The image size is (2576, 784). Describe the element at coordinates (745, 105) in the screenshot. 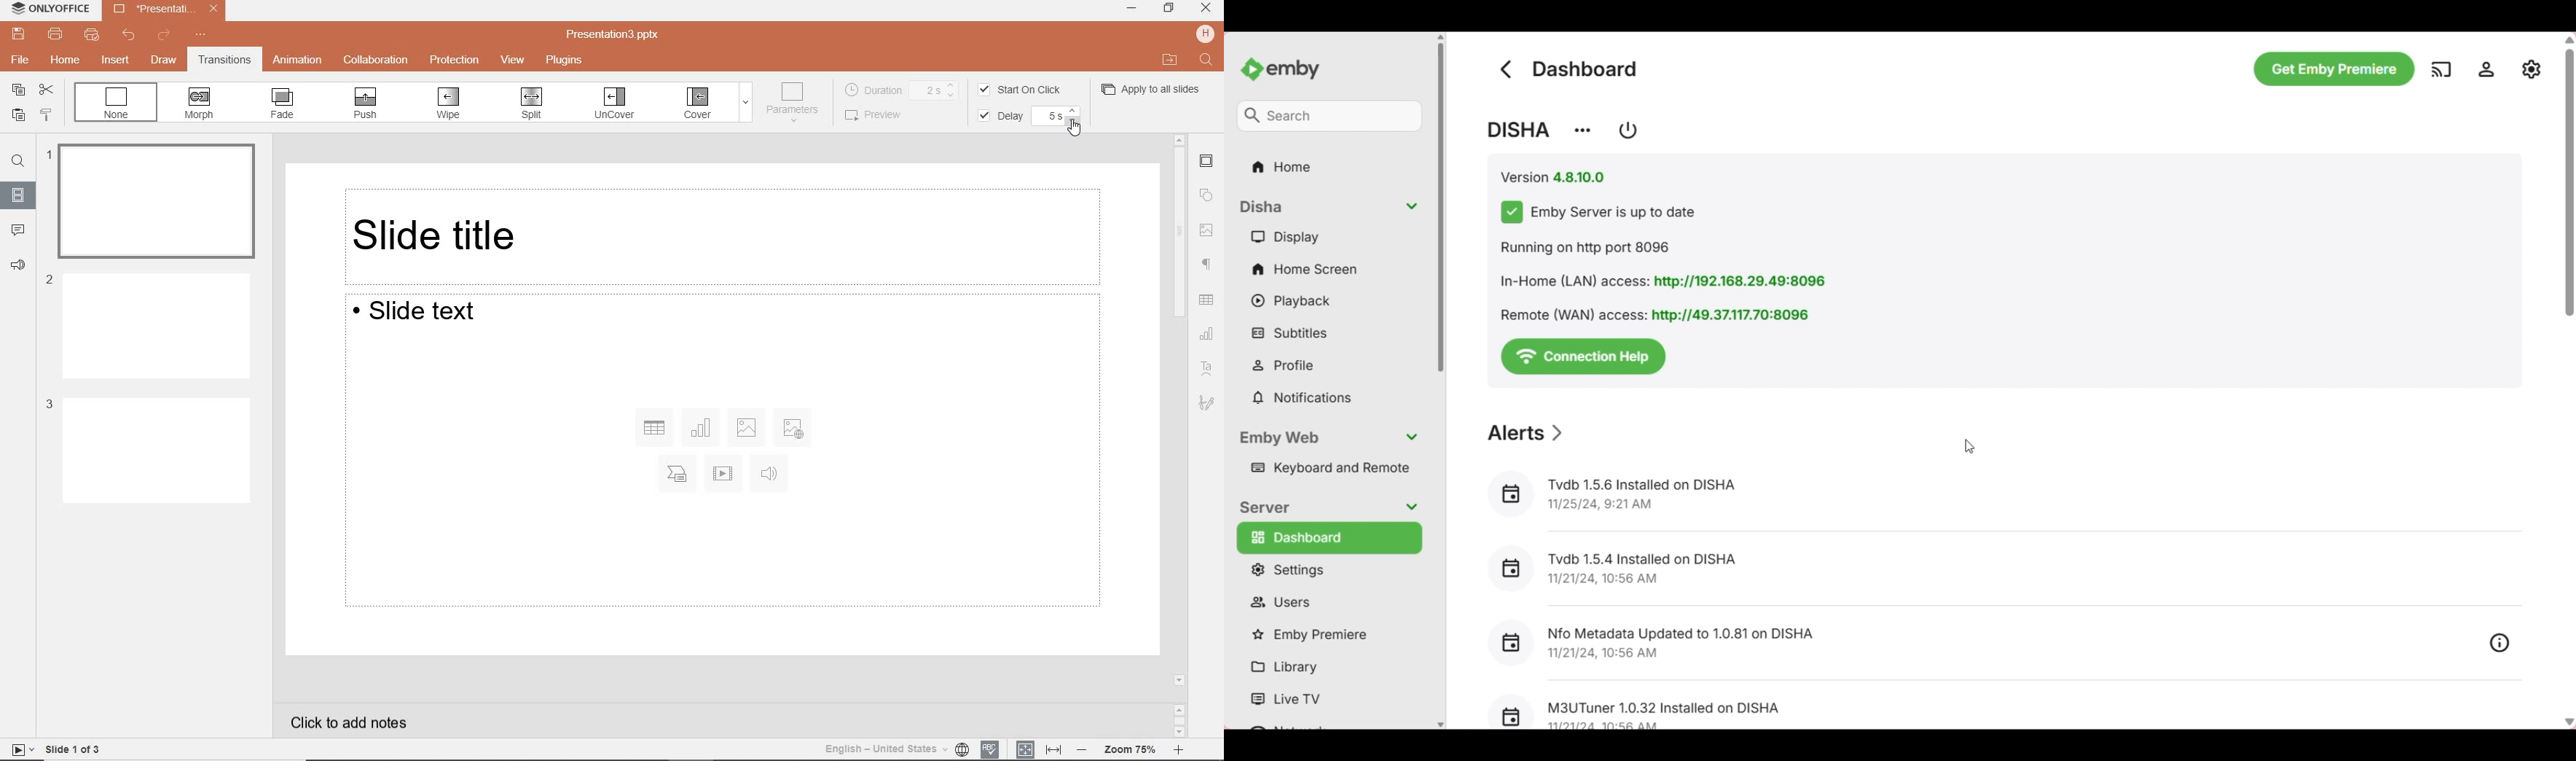

I see `EXPAND` at that location.